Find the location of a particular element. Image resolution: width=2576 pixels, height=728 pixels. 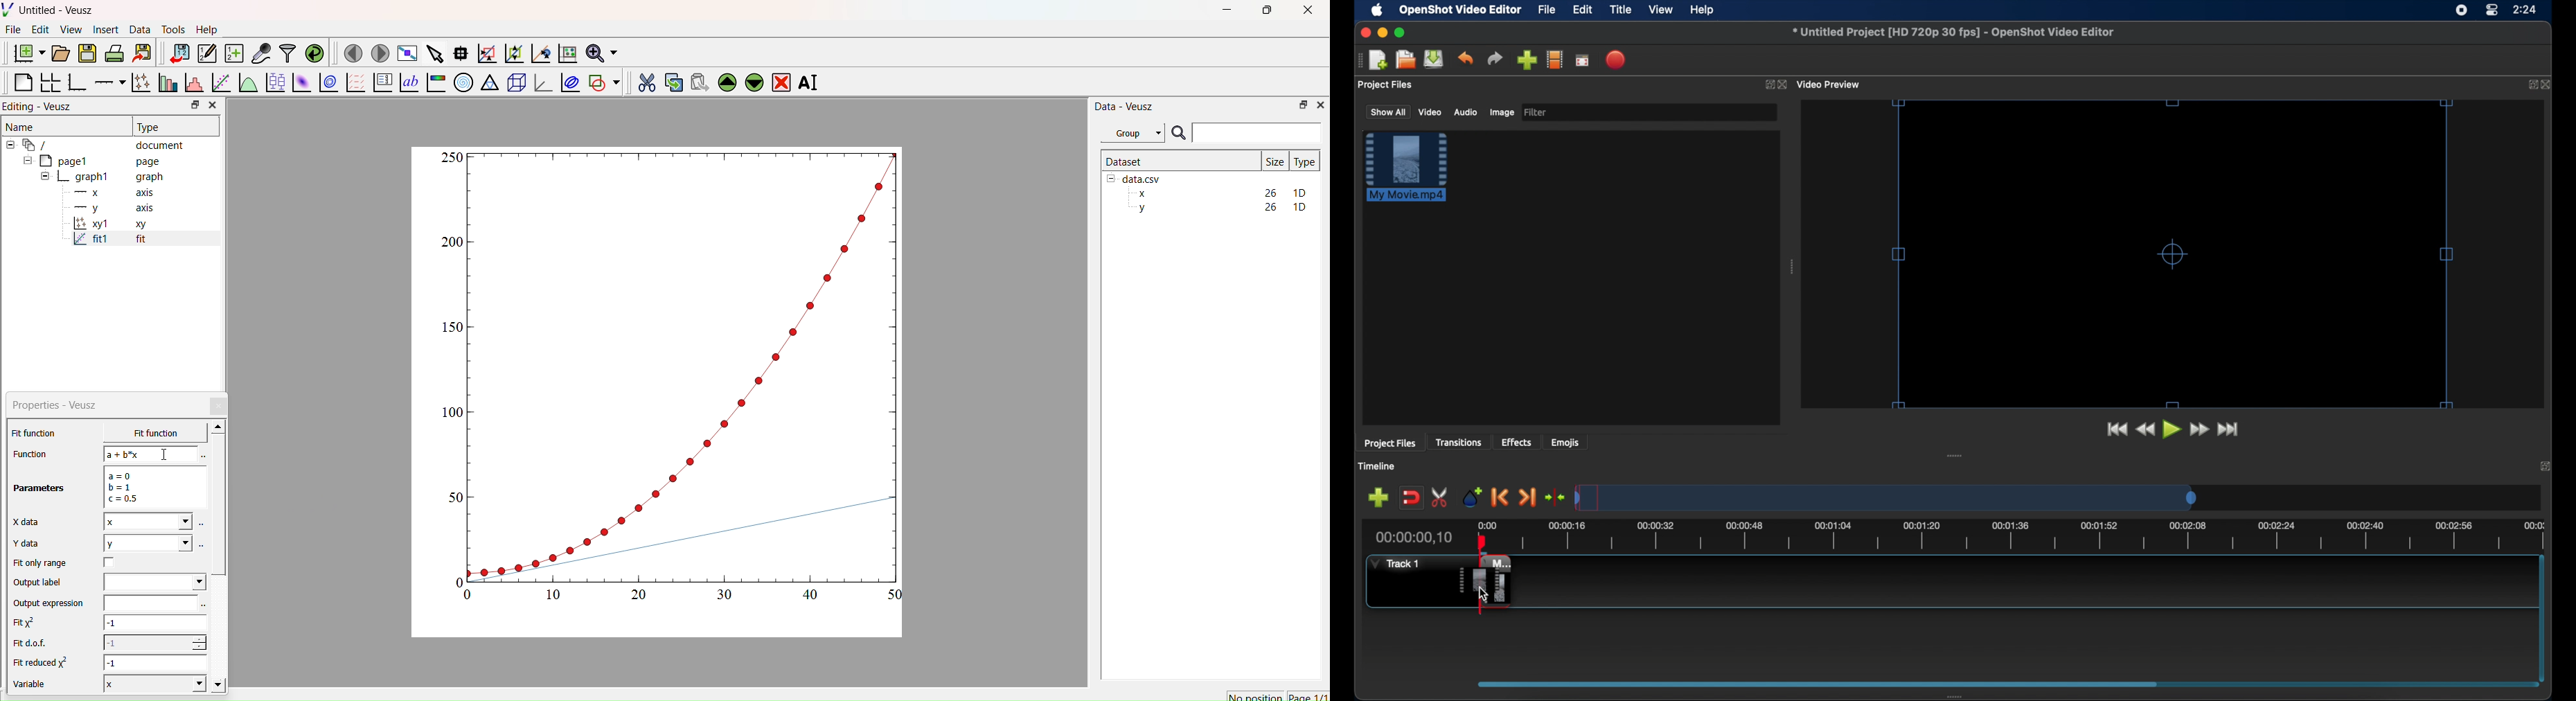

track 1 is located at coordinates (1394, 565).